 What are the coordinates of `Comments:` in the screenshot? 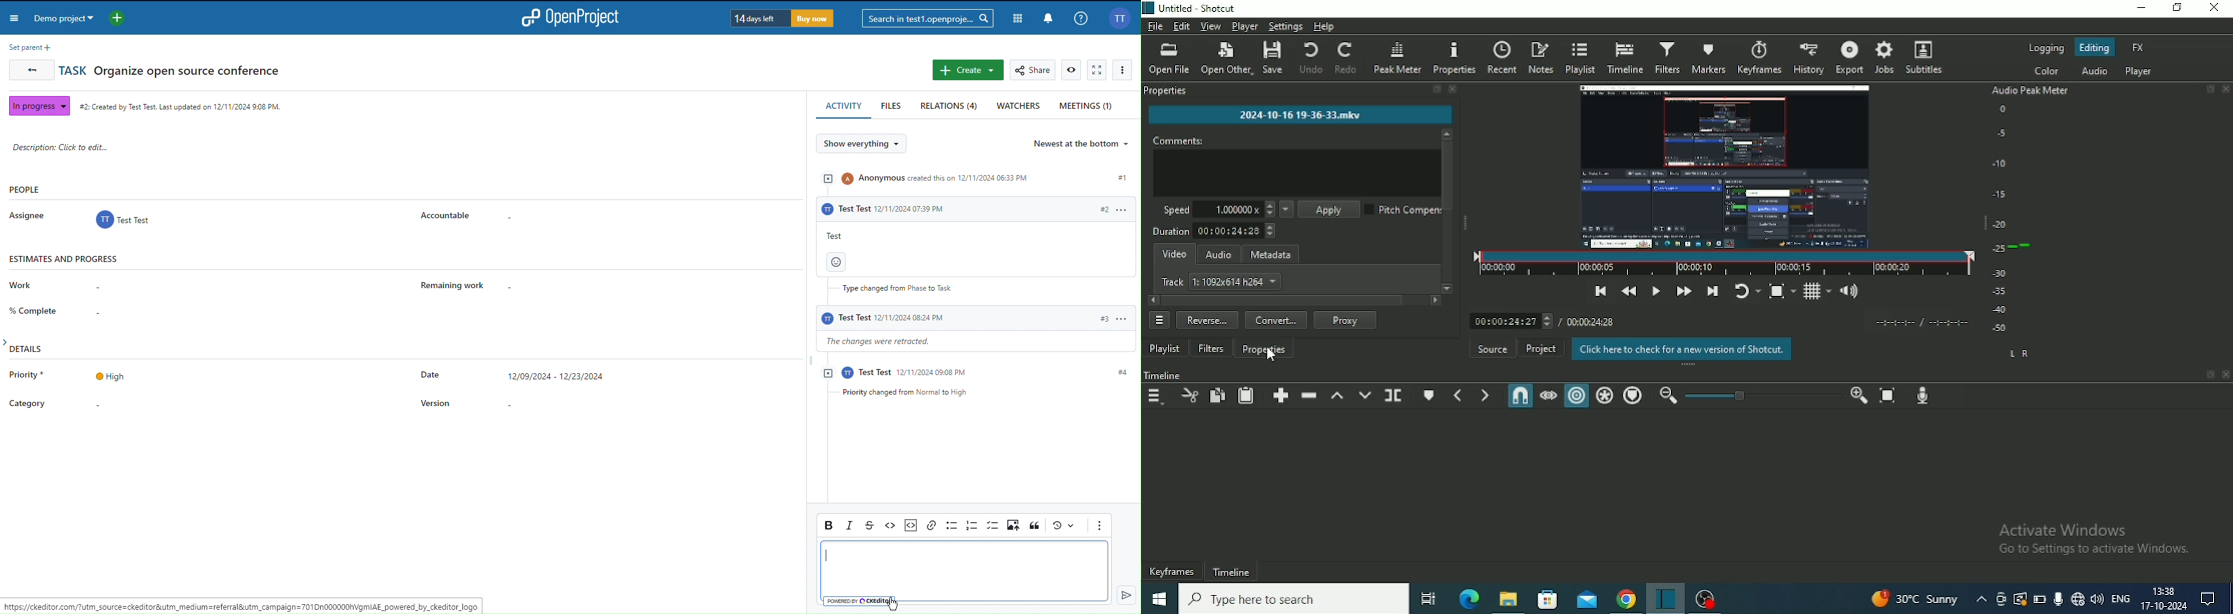 It's located at (1178, 140).